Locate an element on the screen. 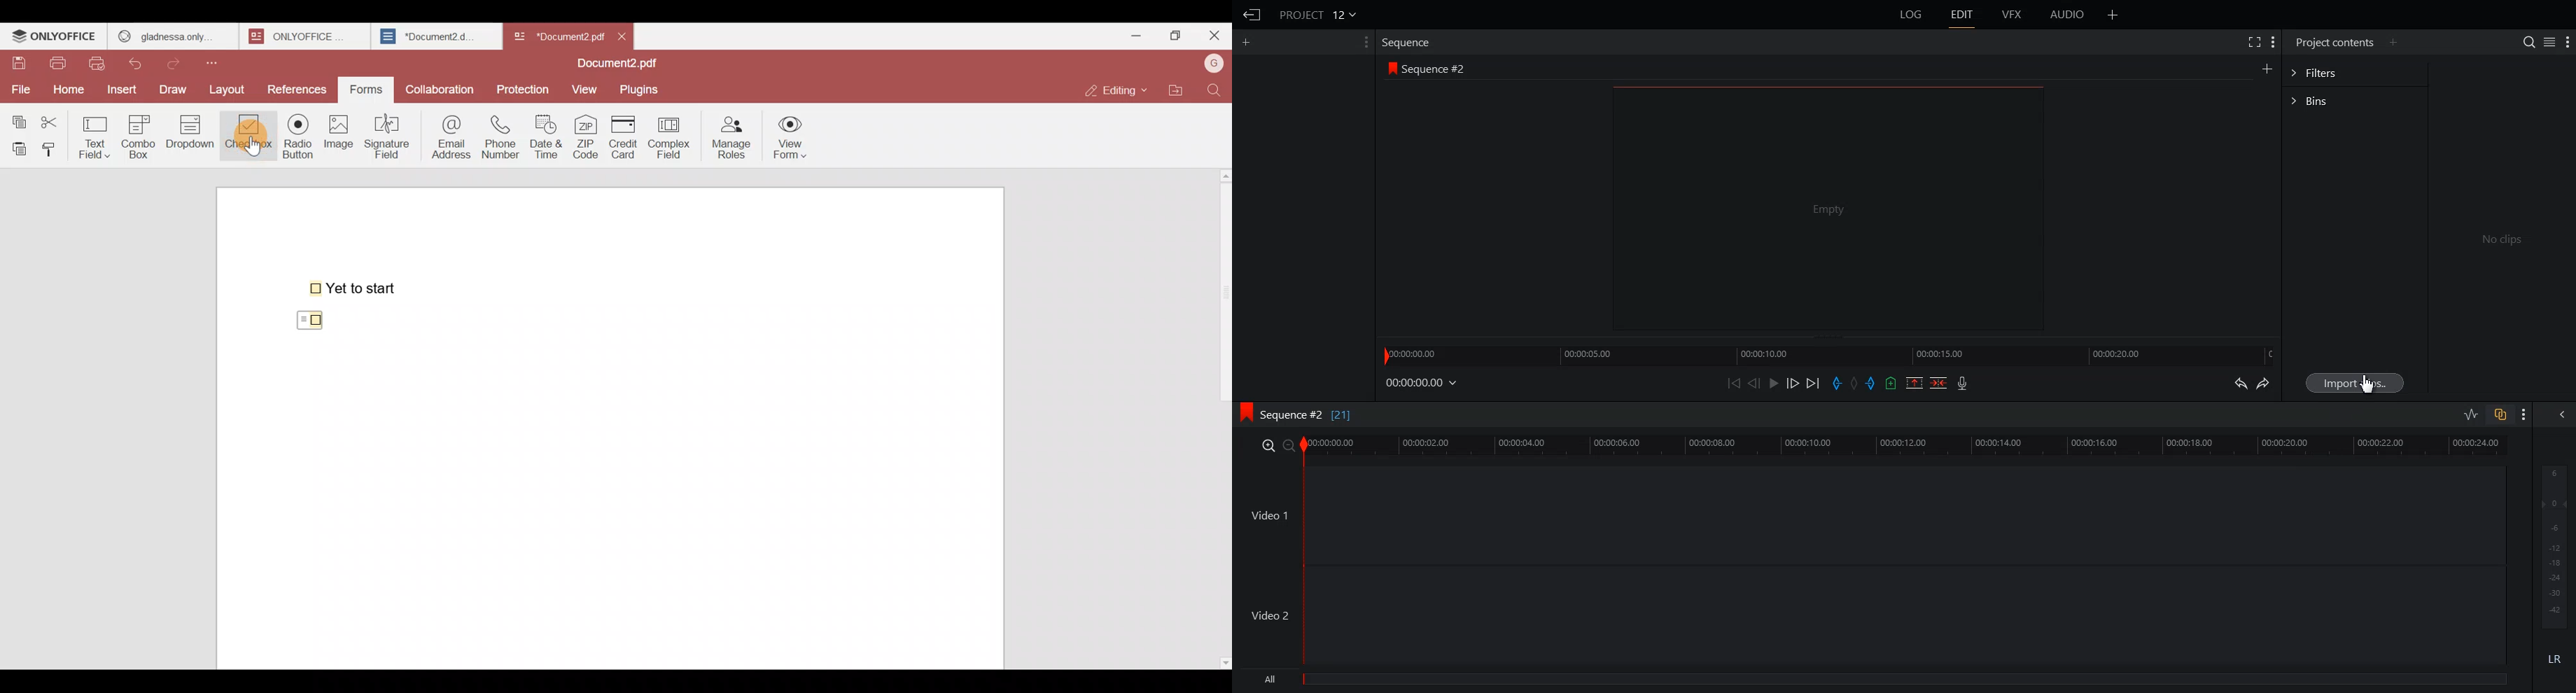 This screenshot has height=700, width=2576. File is located at coordinates (21, 88).